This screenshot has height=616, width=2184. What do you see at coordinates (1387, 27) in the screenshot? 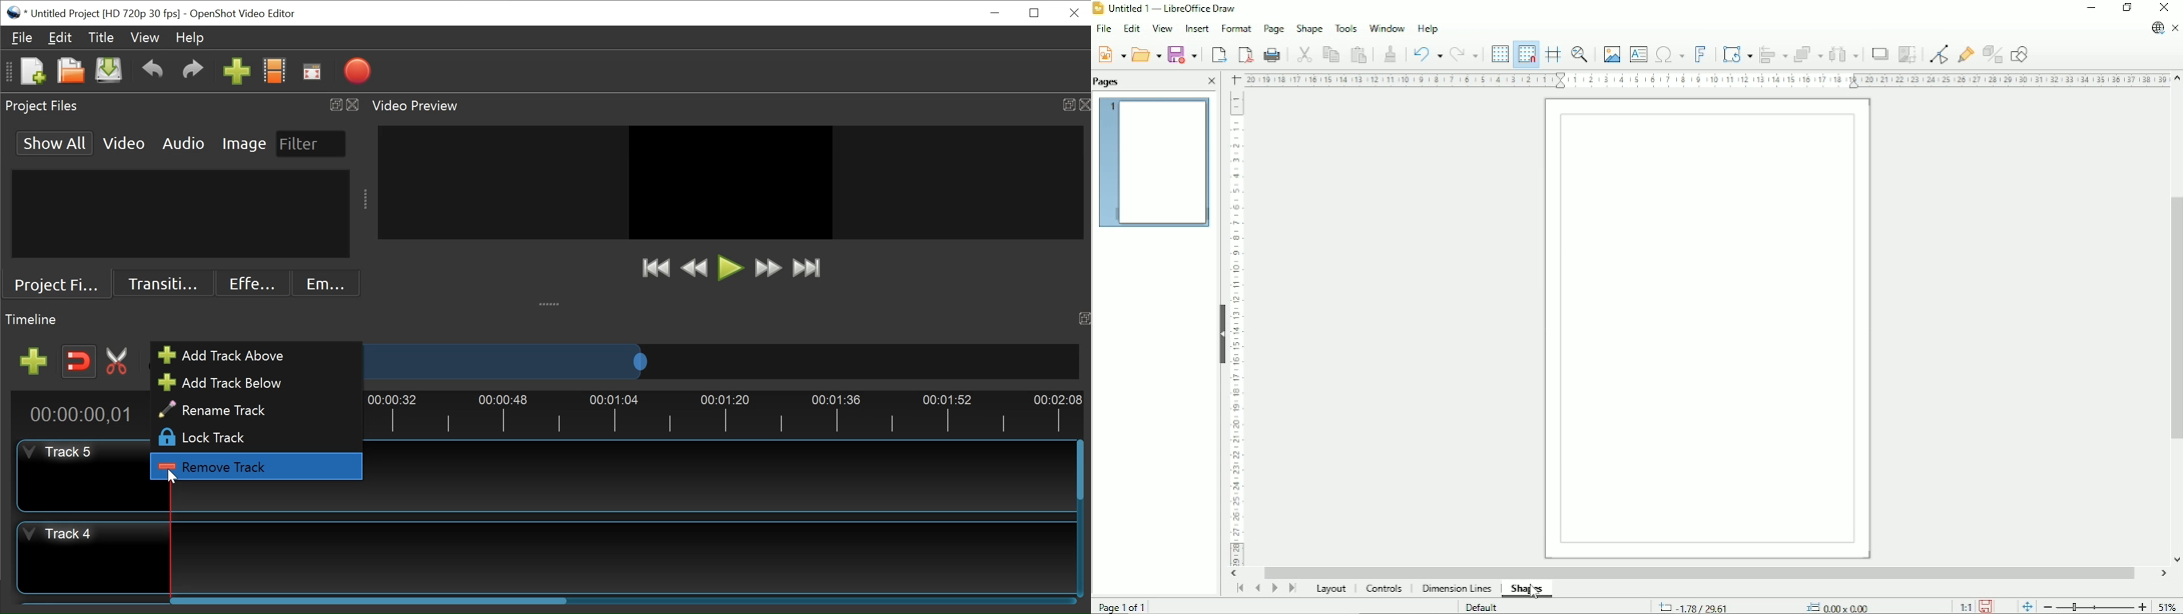
I see `Window` at bounding box center [1387, 27].